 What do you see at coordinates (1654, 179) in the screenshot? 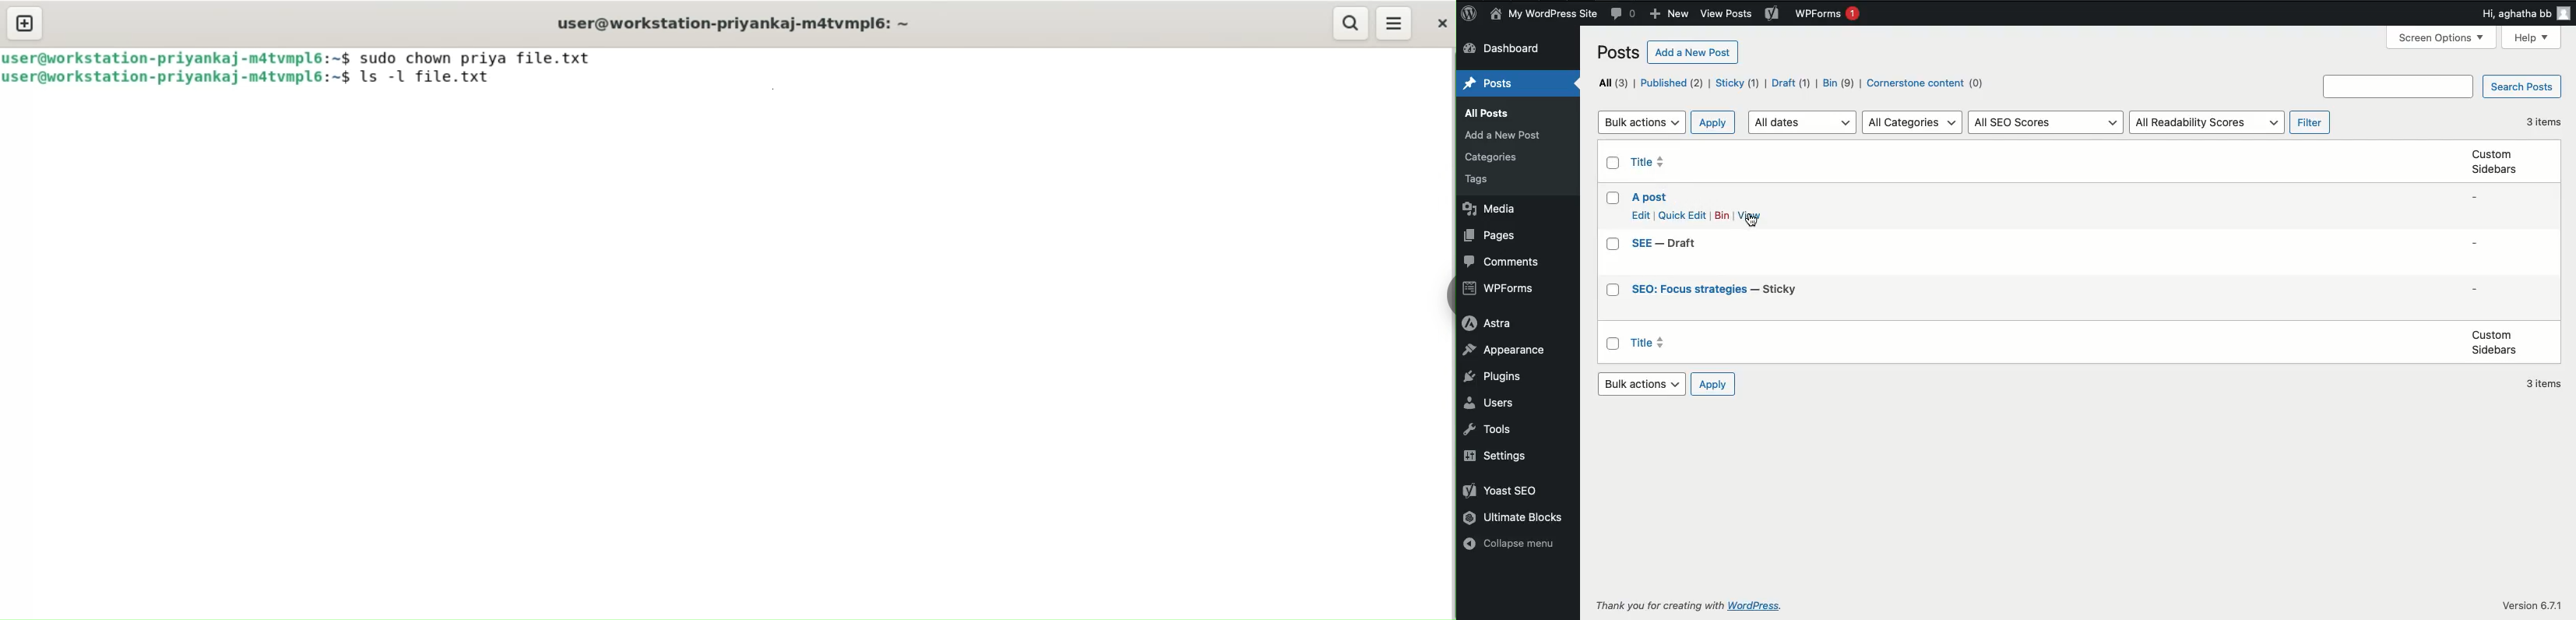
I see `Title` at bounding box center [1654, 179].